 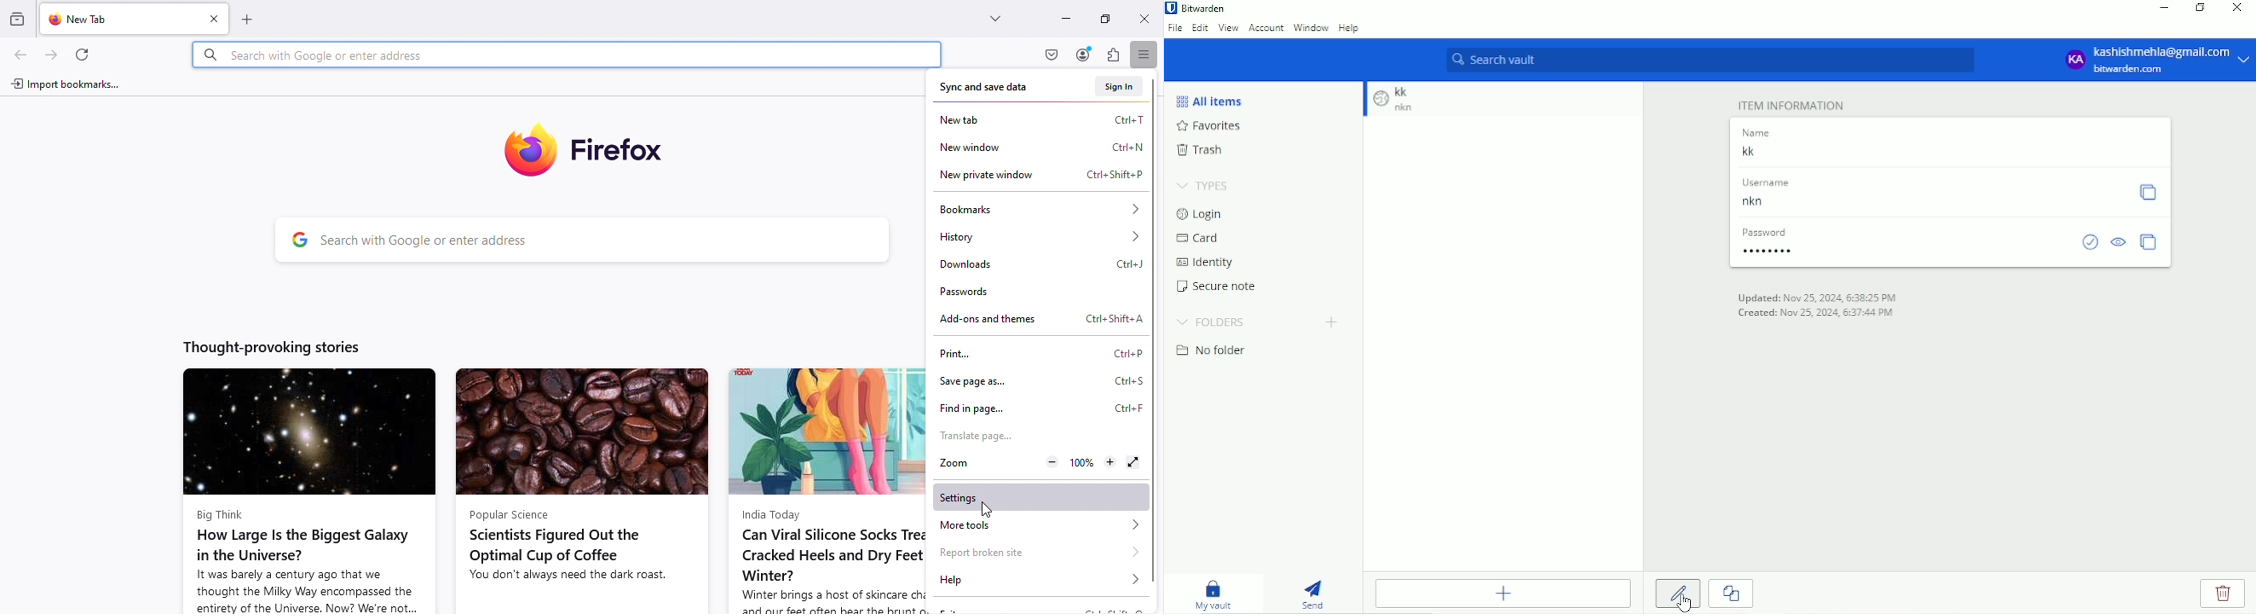 I want to click on Card, so click(x=1198, y=239).